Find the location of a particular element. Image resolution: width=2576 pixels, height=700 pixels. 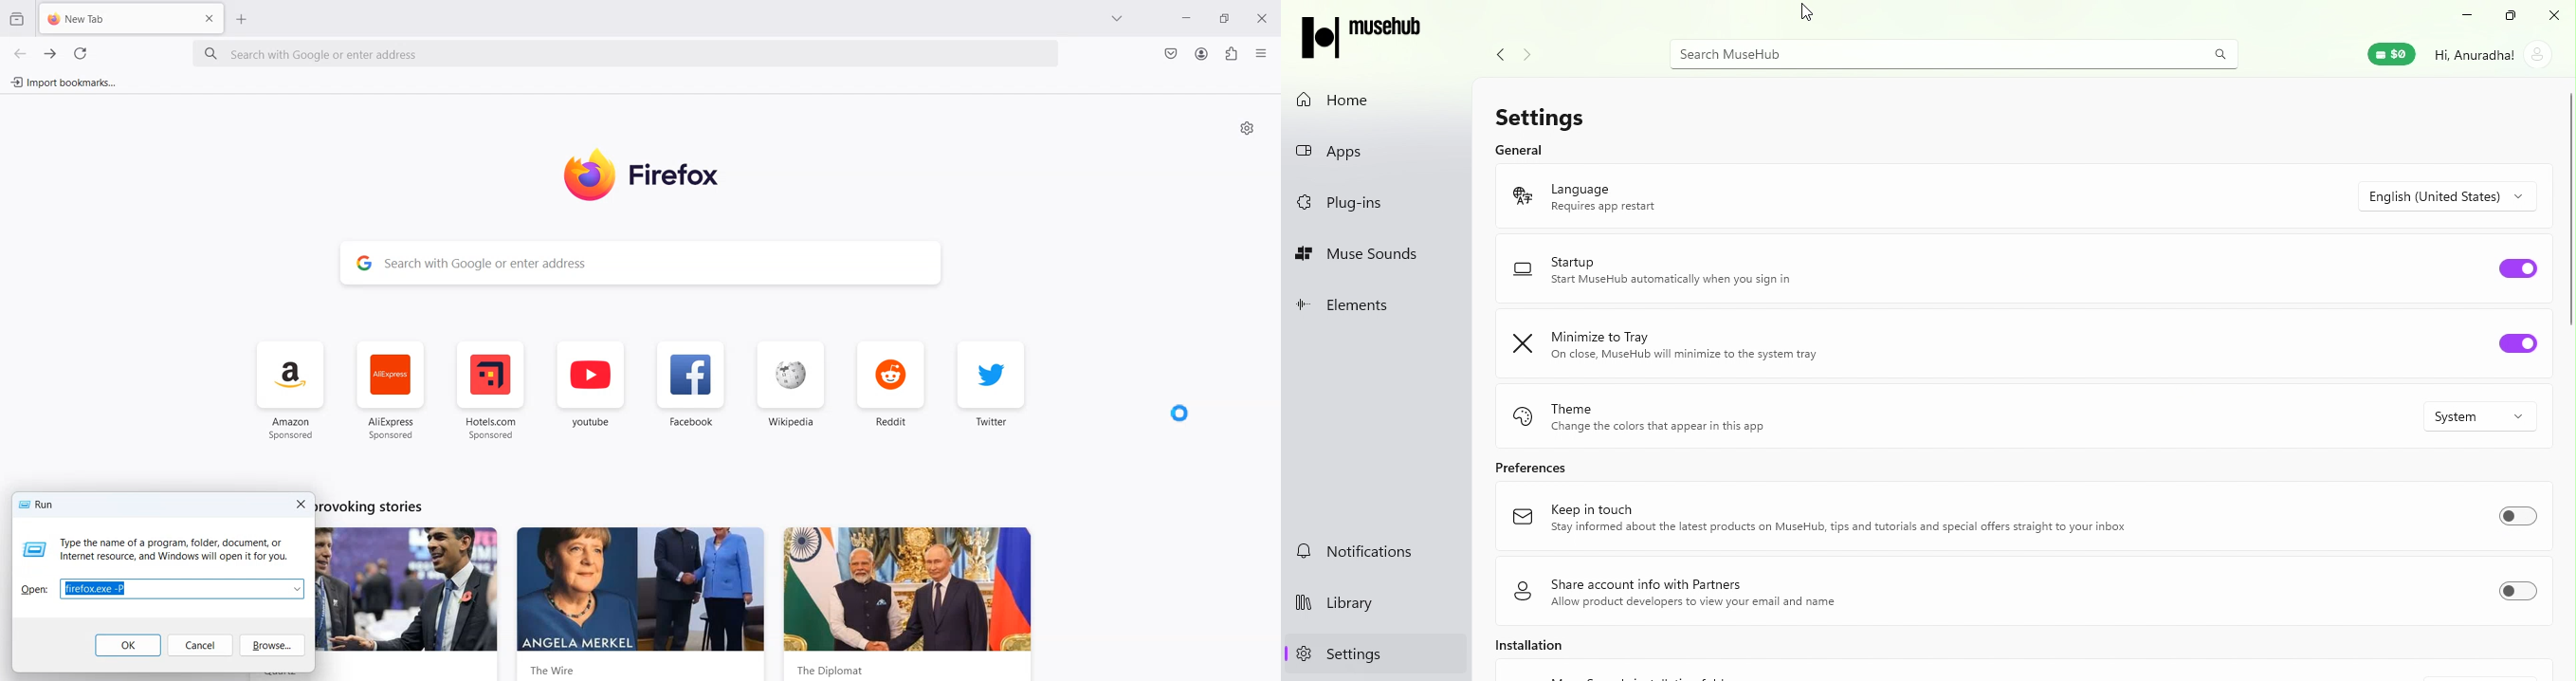

Maximize is located at coordinates (1227, 19).